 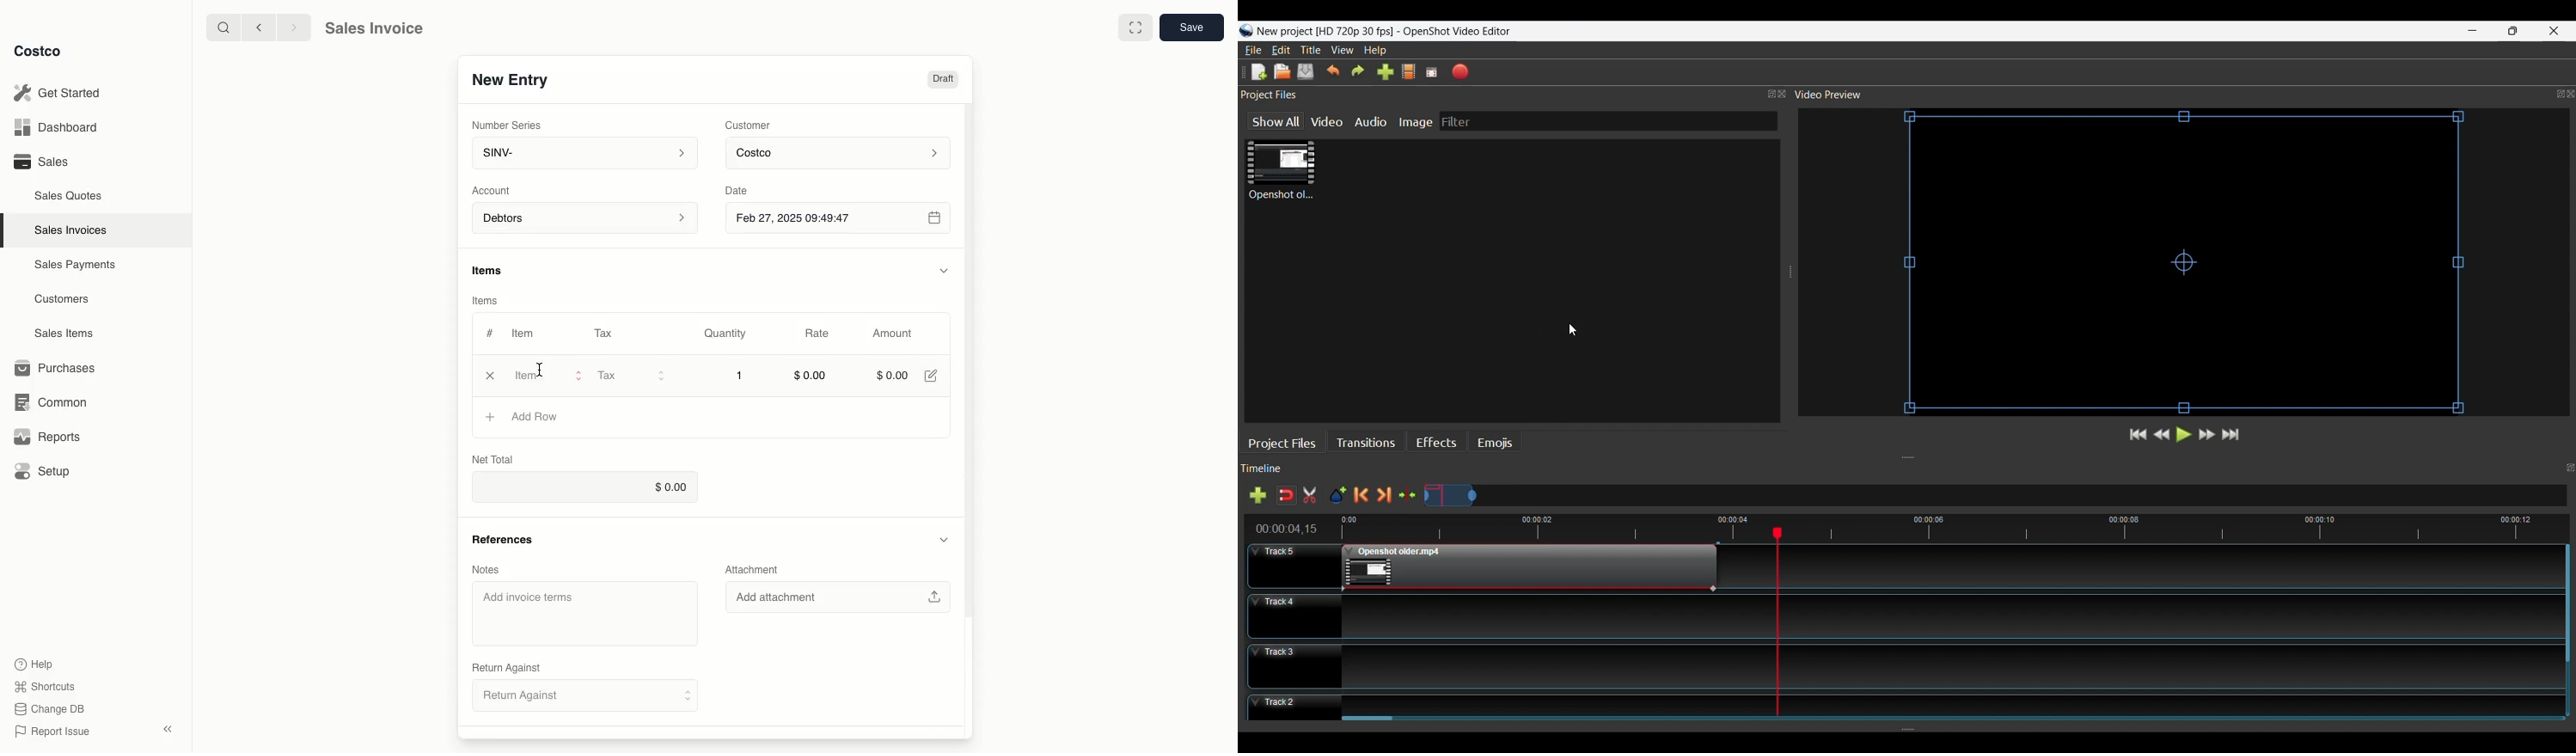 I want to click on Add track, so click(x=1255, y=496).